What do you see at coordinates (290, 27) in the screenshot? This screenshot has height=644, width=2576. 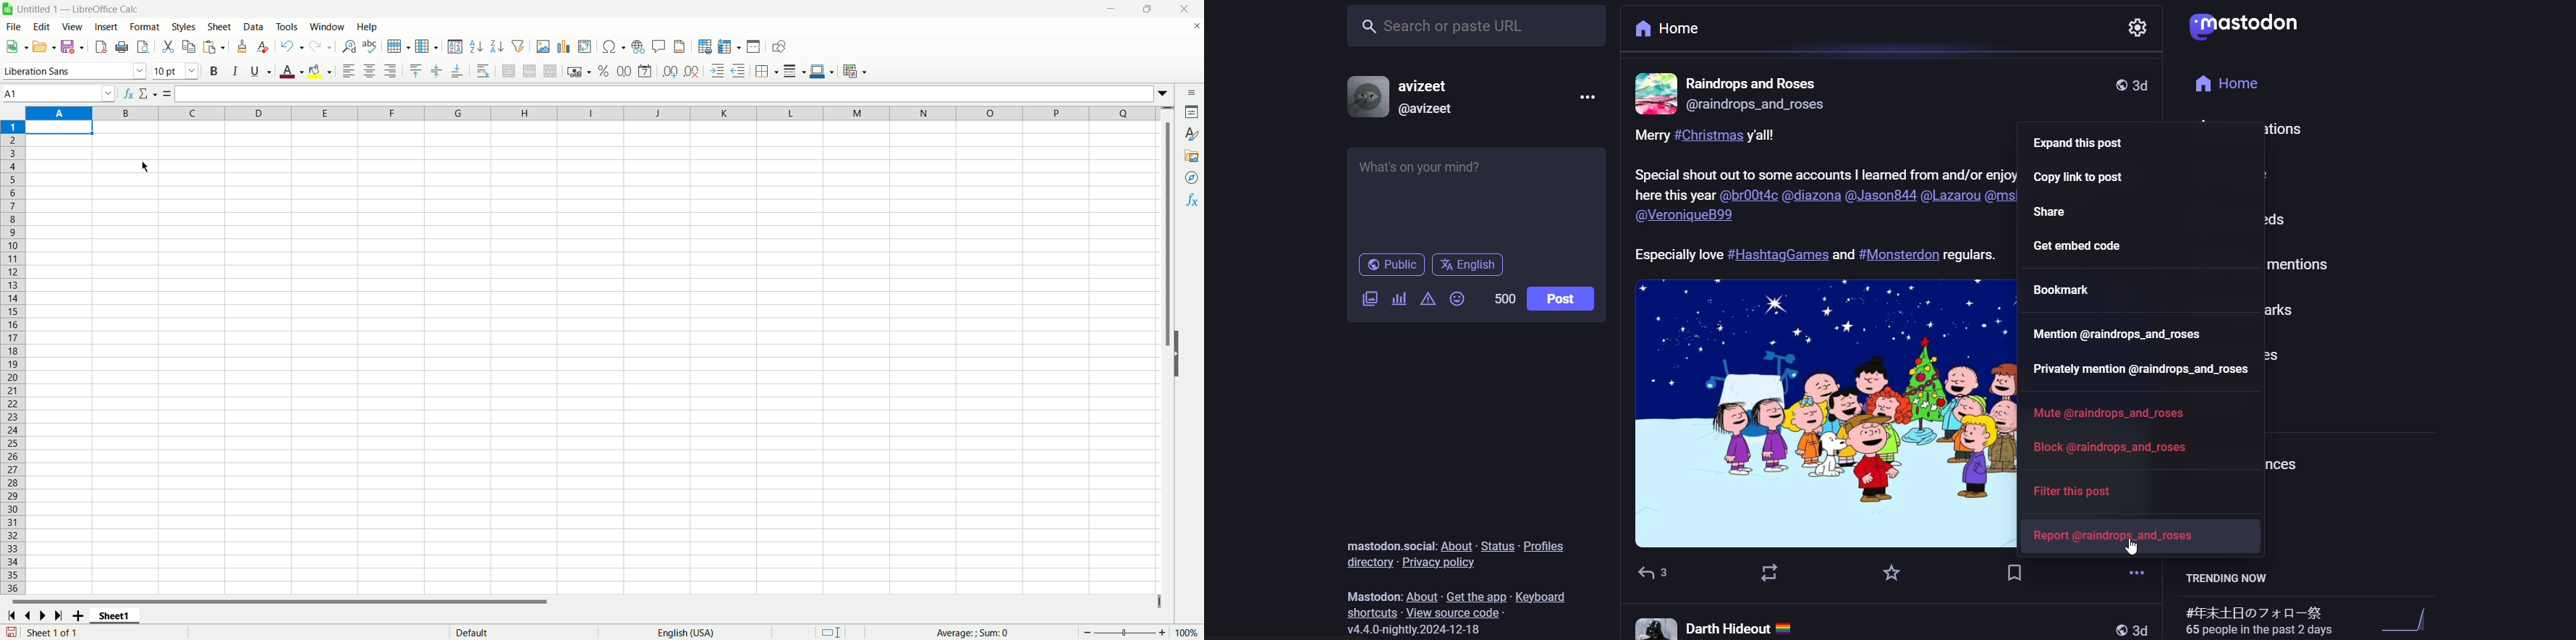 I see `tools` at bounding box center [290, 27].